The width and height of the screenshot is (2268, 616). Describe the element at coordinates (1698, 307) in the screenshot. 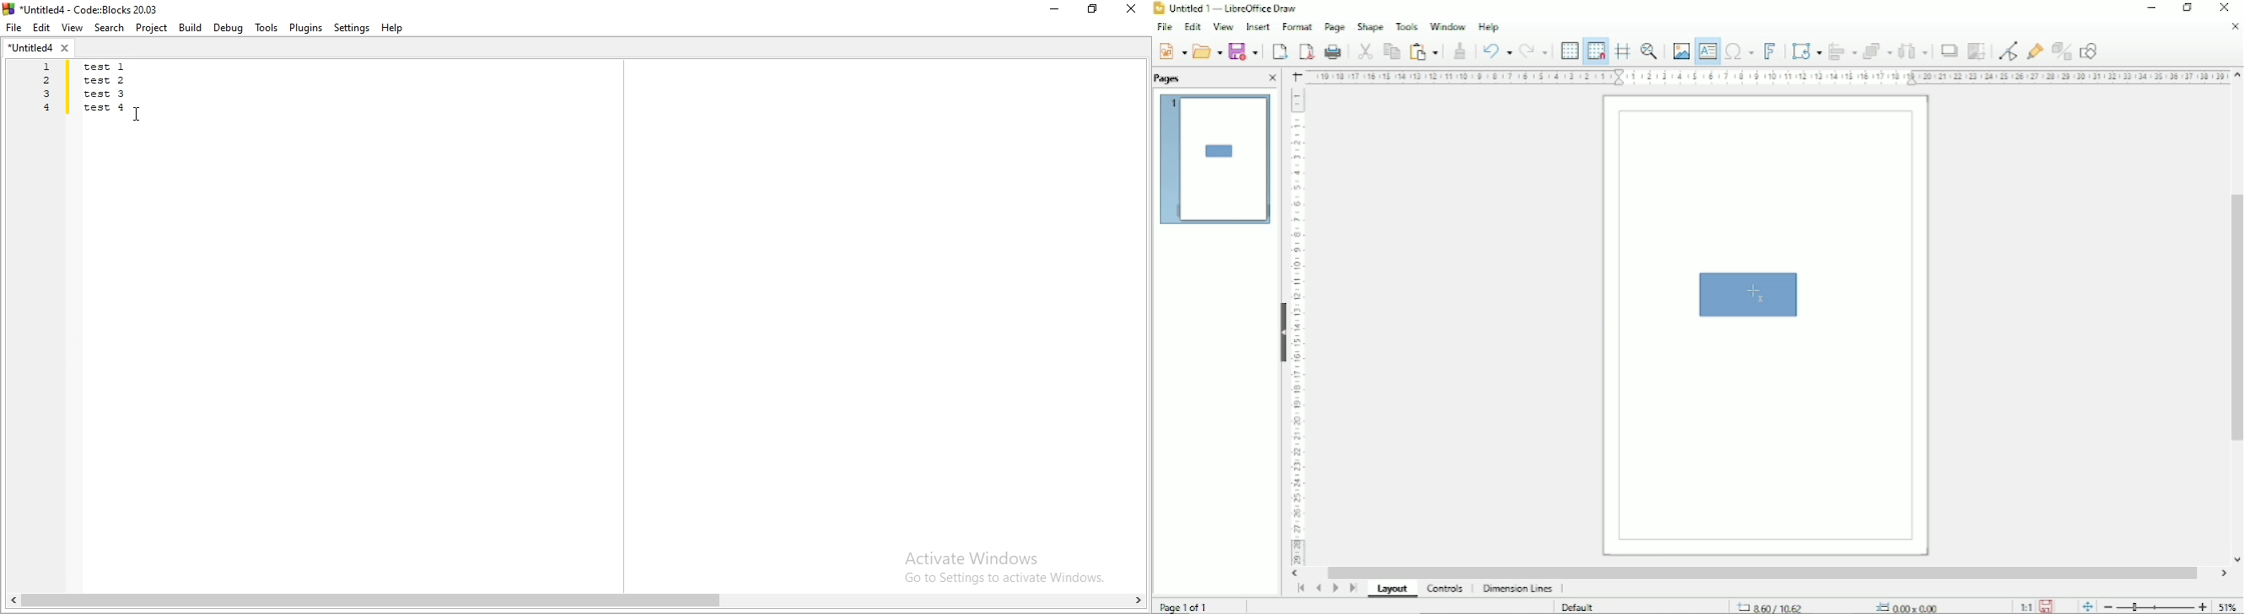

I see `Wallpaper set` at that location.